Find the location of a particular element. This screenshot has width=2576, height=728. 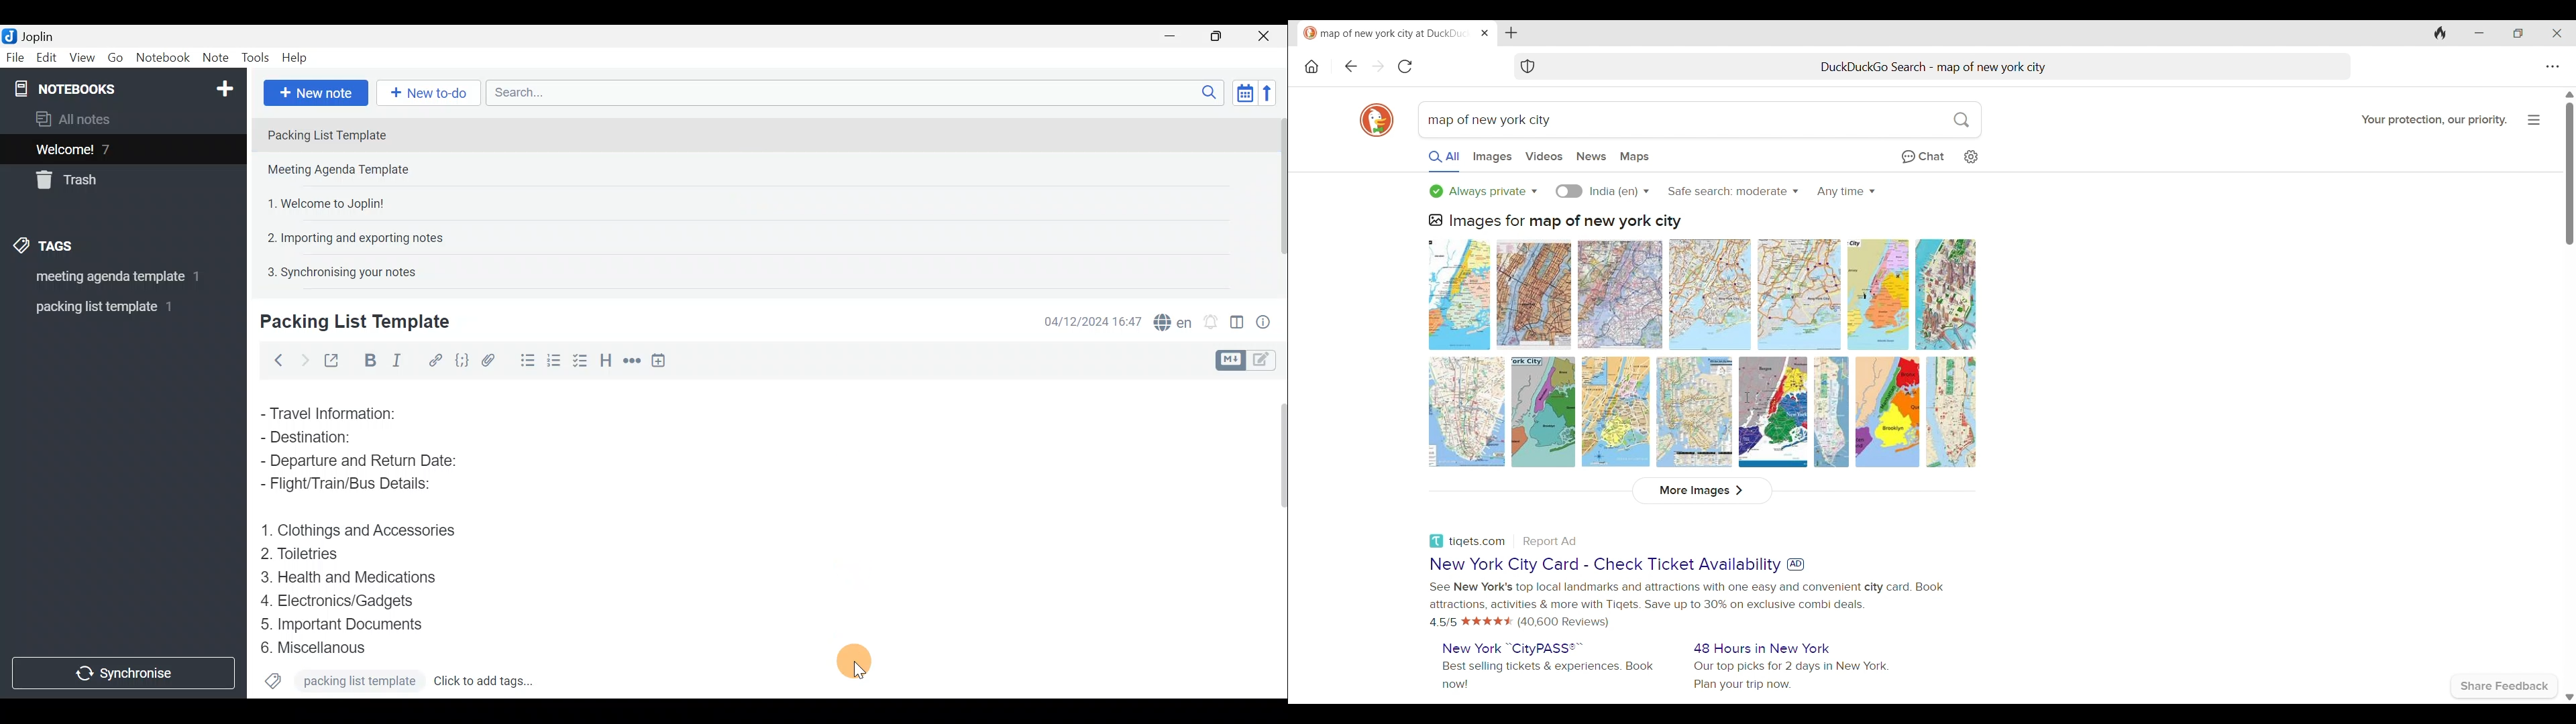

Toggle editors is located at coordinates (1232, 359).